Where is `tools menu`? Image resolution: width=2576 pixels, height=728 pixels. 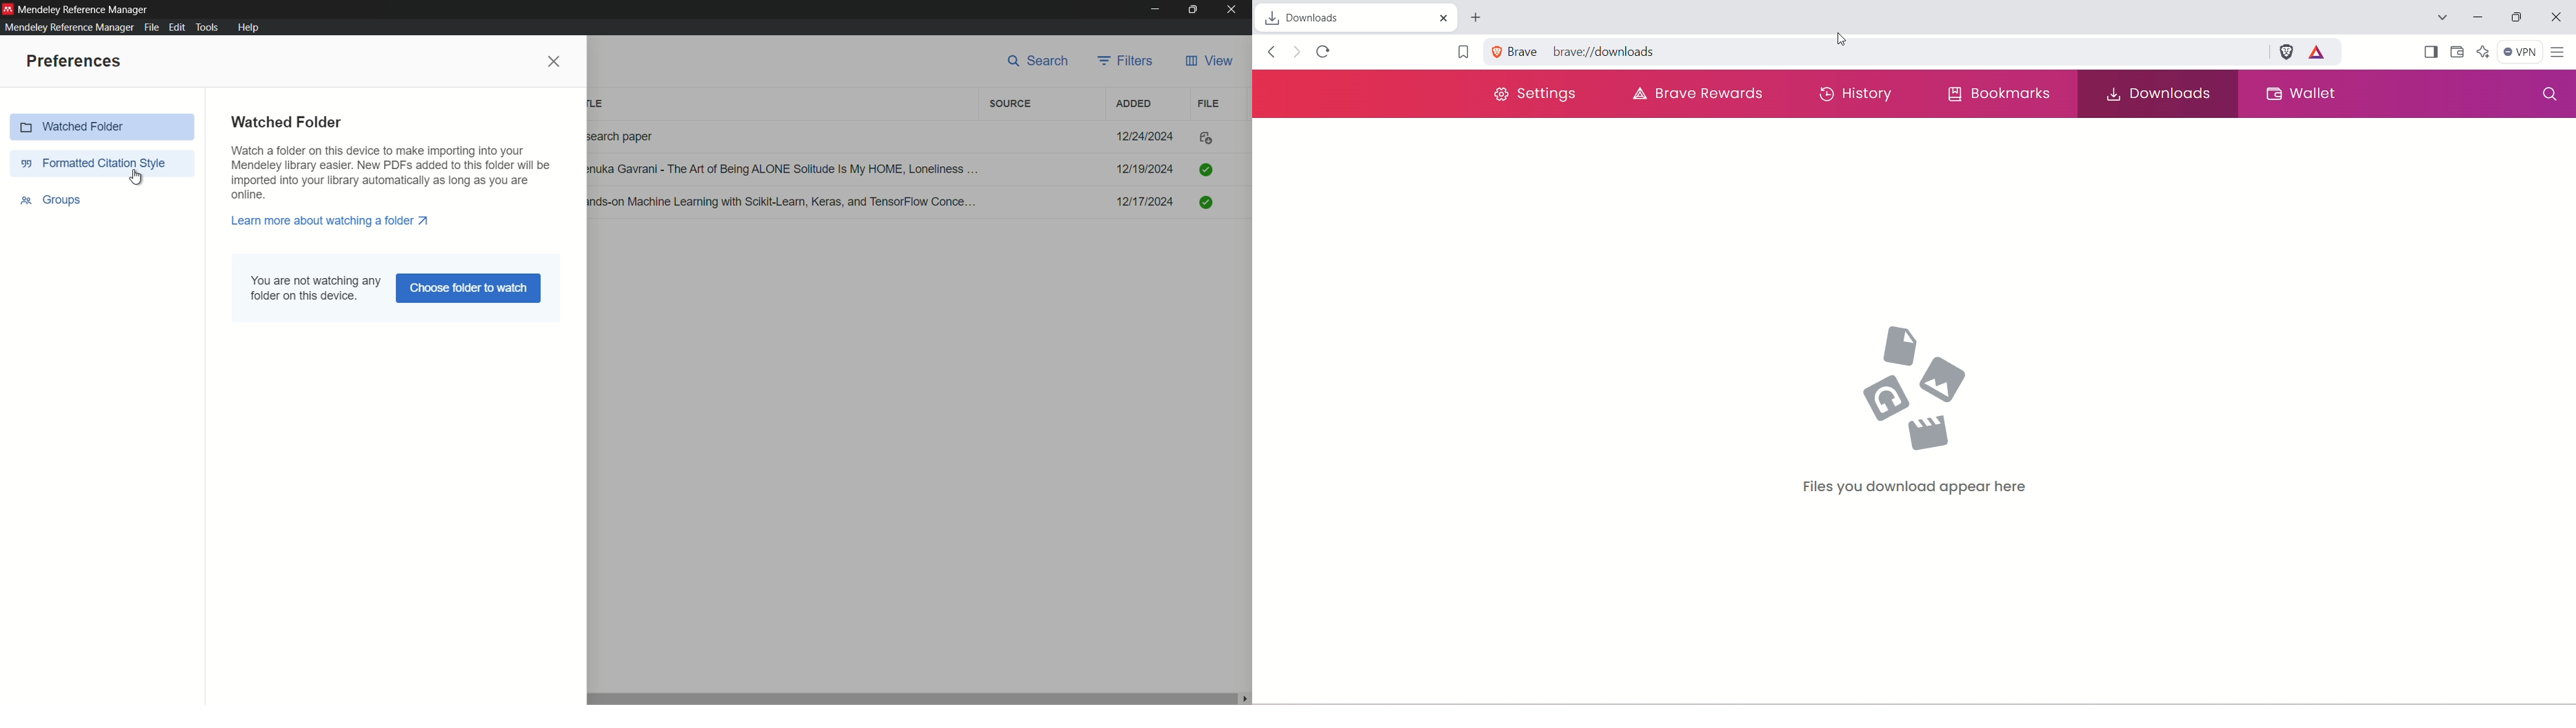
tools menu is located at coordinates (210, 27).